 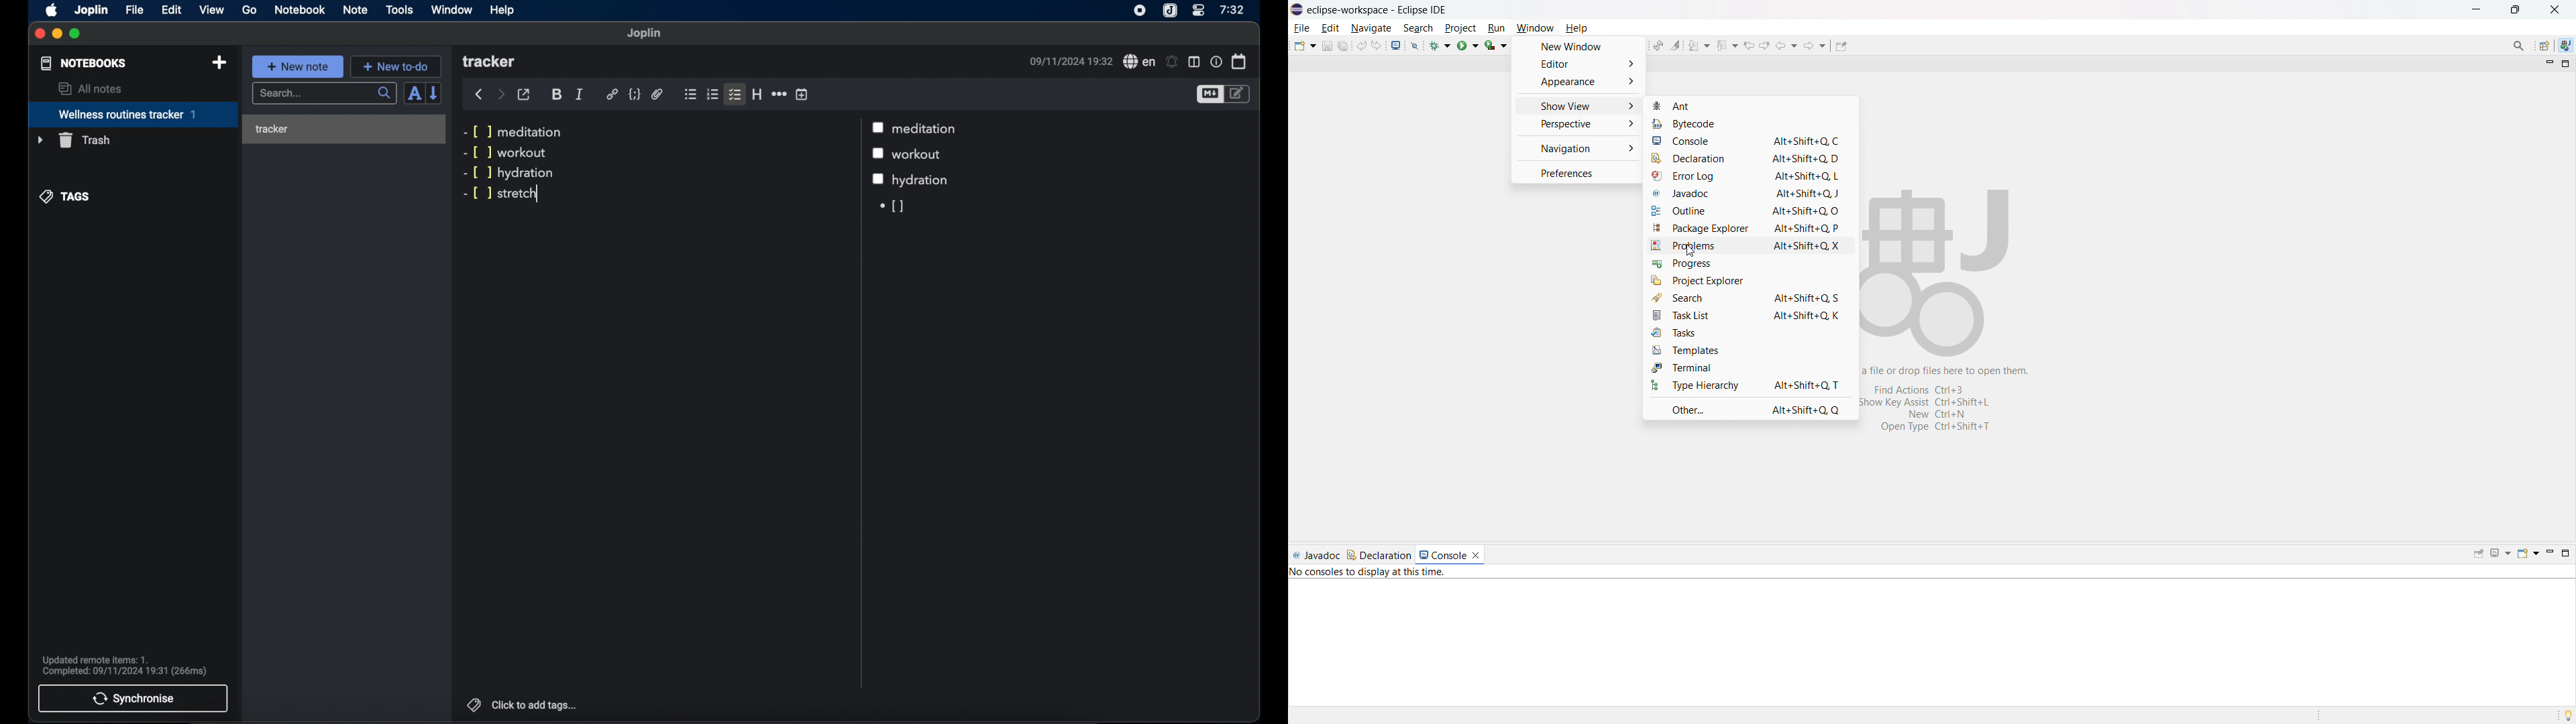 I want to click on tools, so click(x=400, y=10).